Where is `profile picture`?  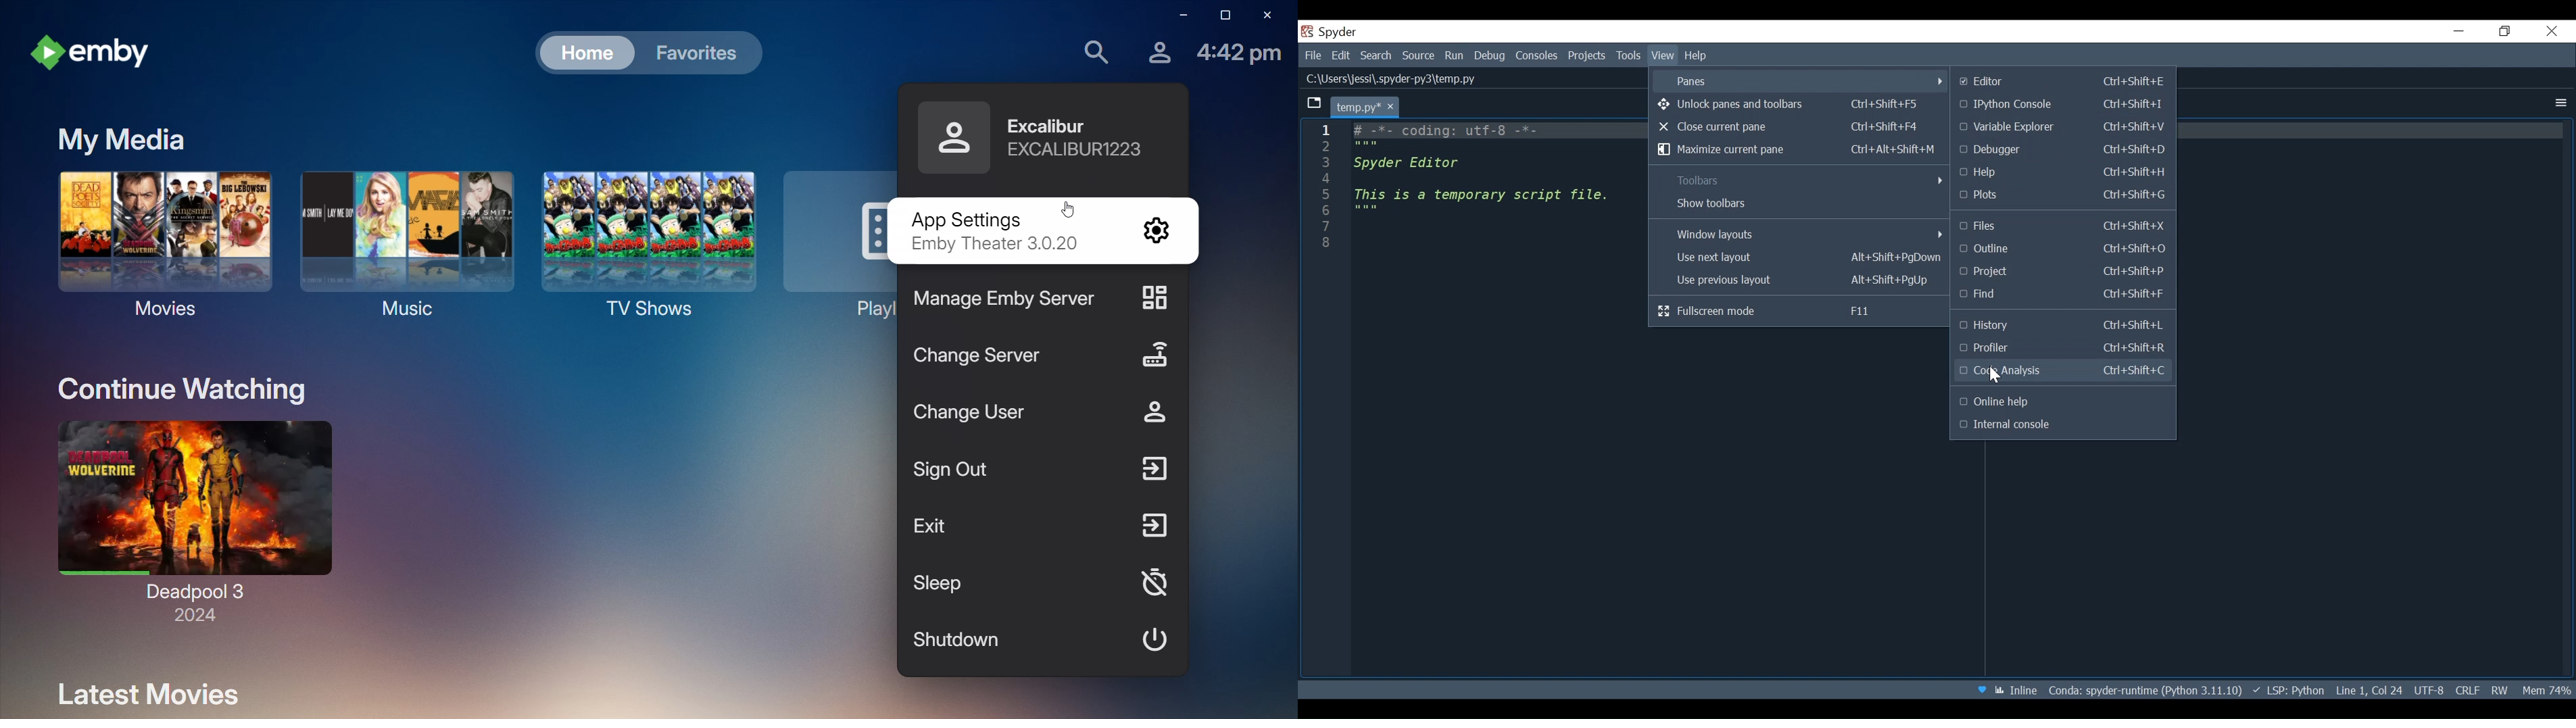 profile picture is located at coordinates (950, 136).